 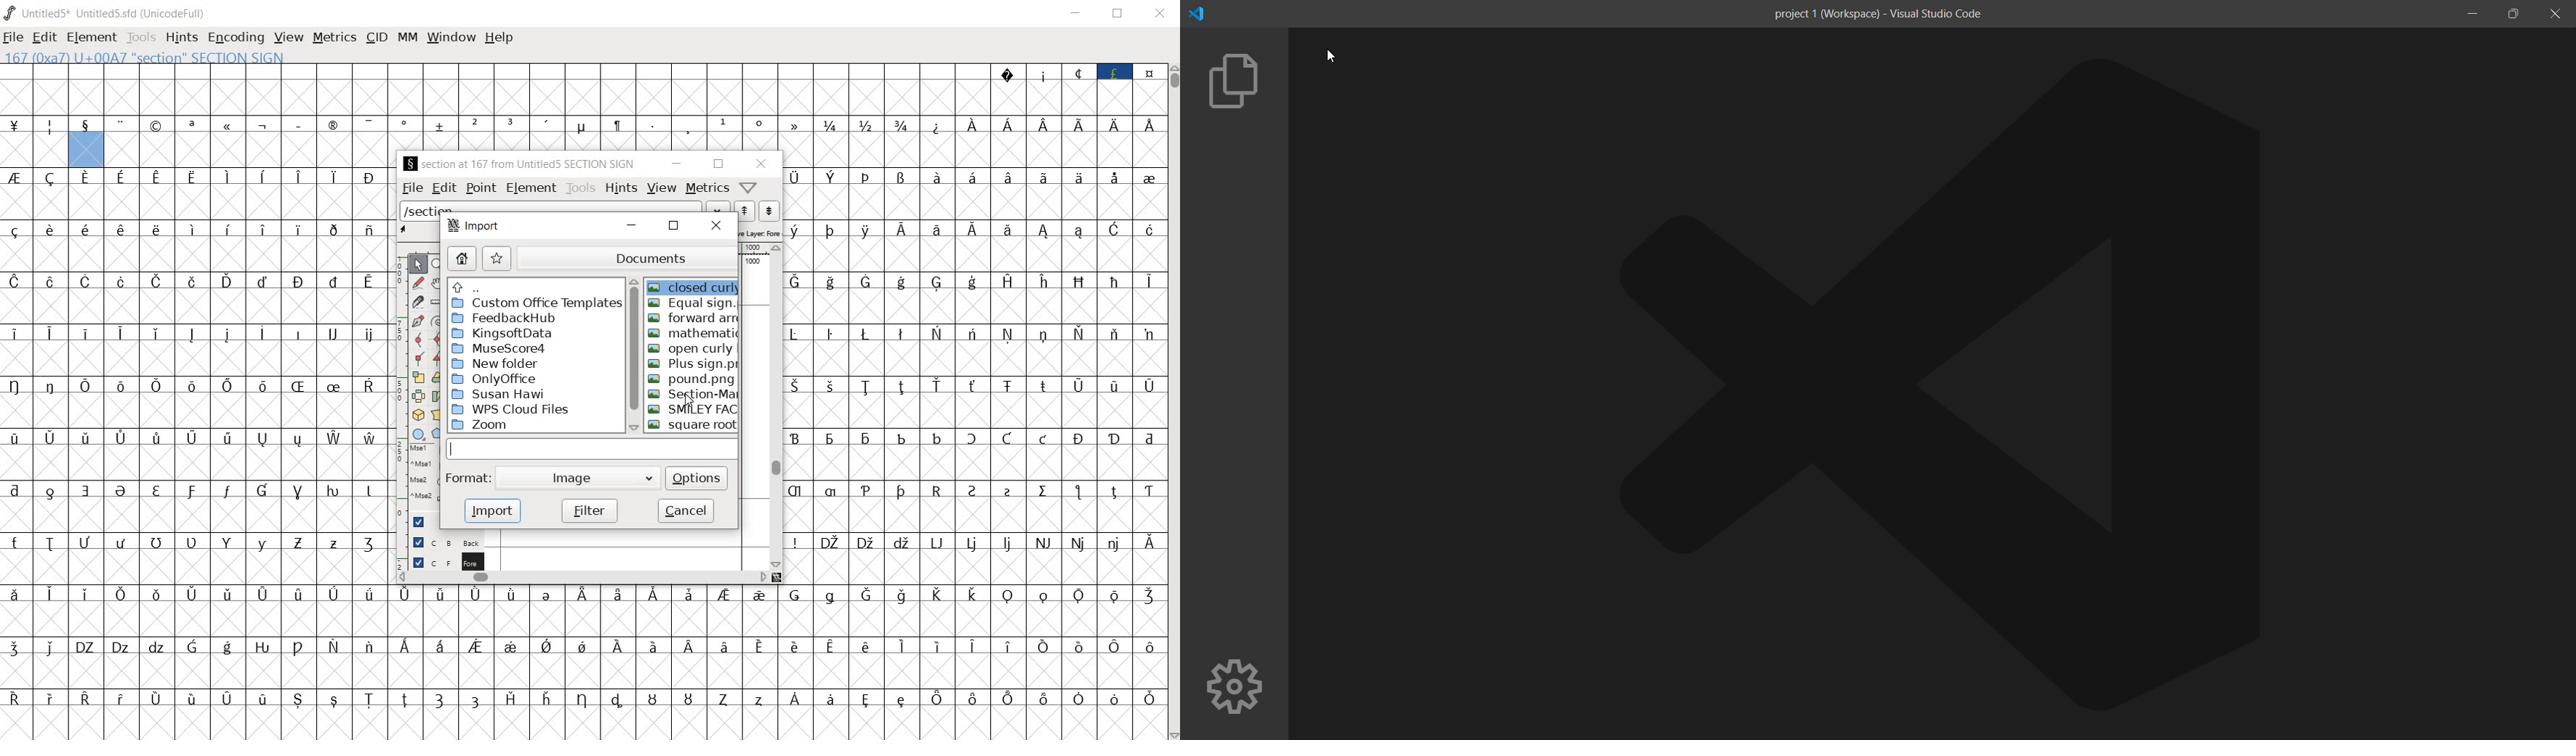 I want to click on empty cells, so click(x=199, y=255).